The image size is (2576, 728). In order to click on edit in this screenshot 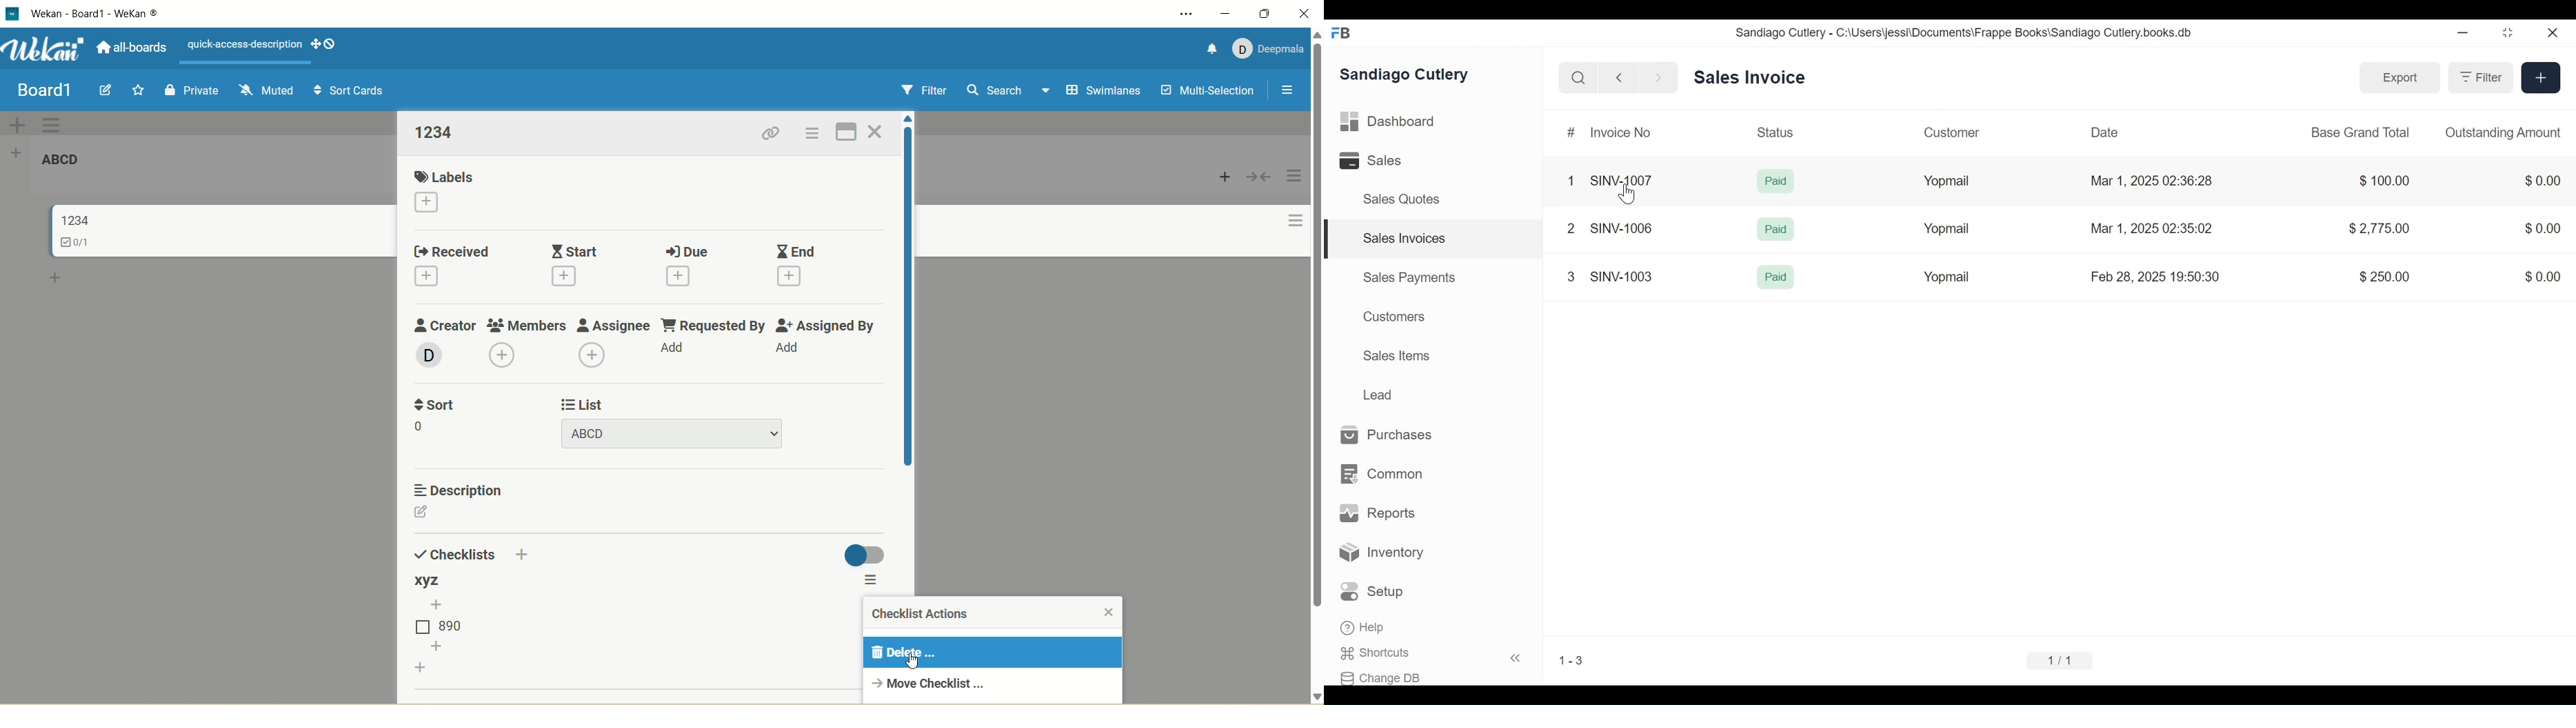, I will do `click(109, 90)`.